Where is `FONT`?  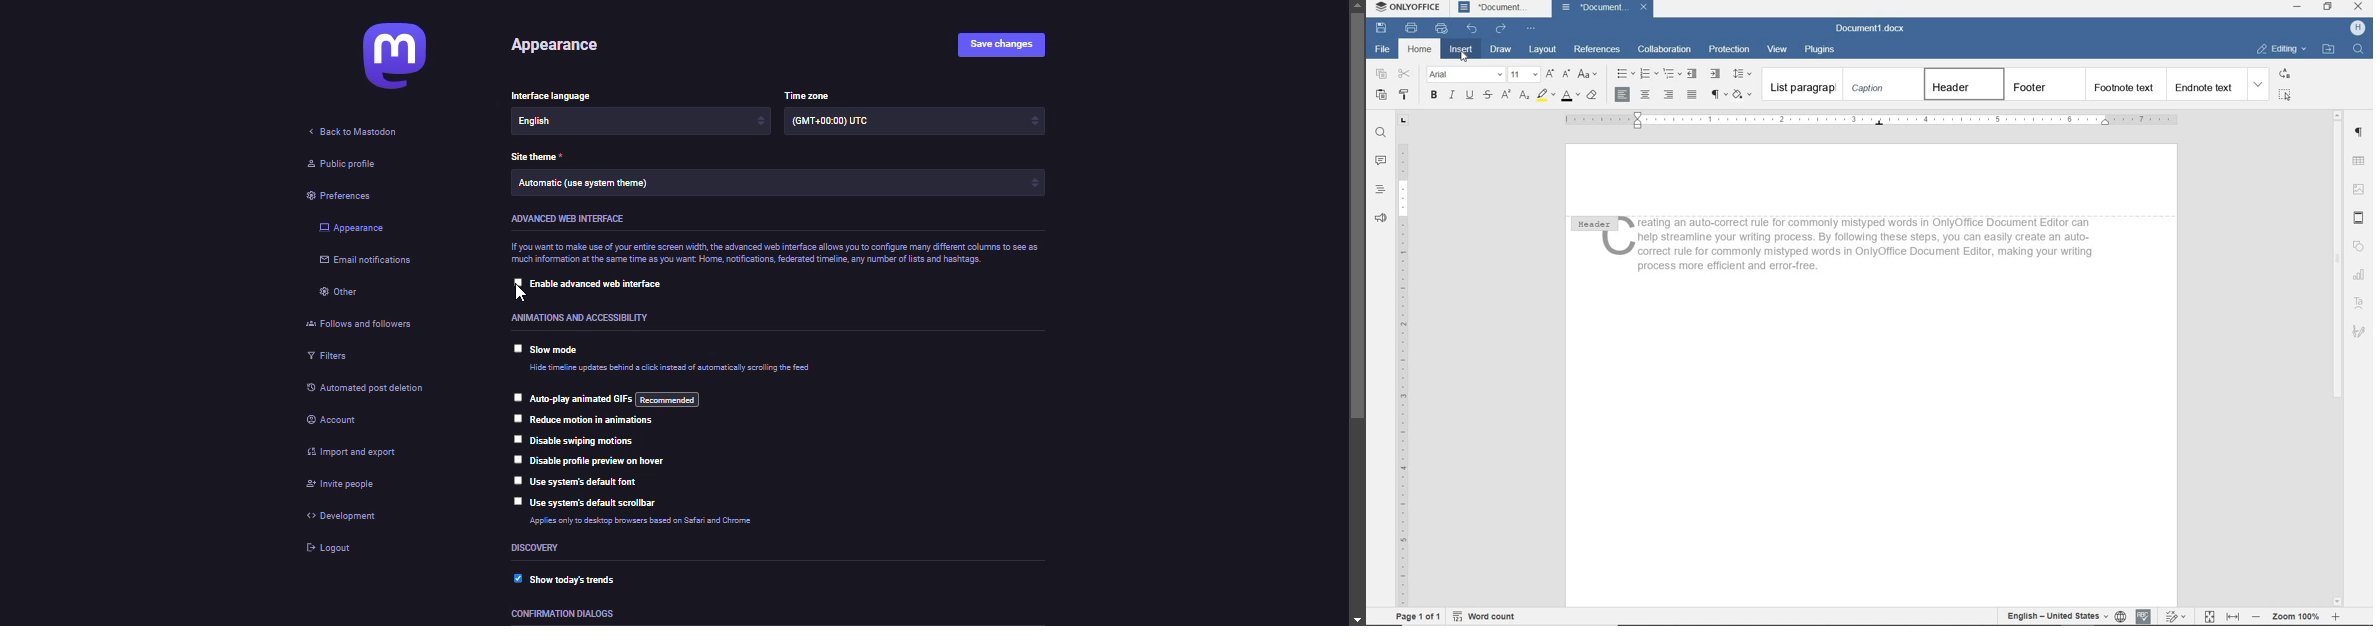
FONT is located at coordinates (1466, 76).